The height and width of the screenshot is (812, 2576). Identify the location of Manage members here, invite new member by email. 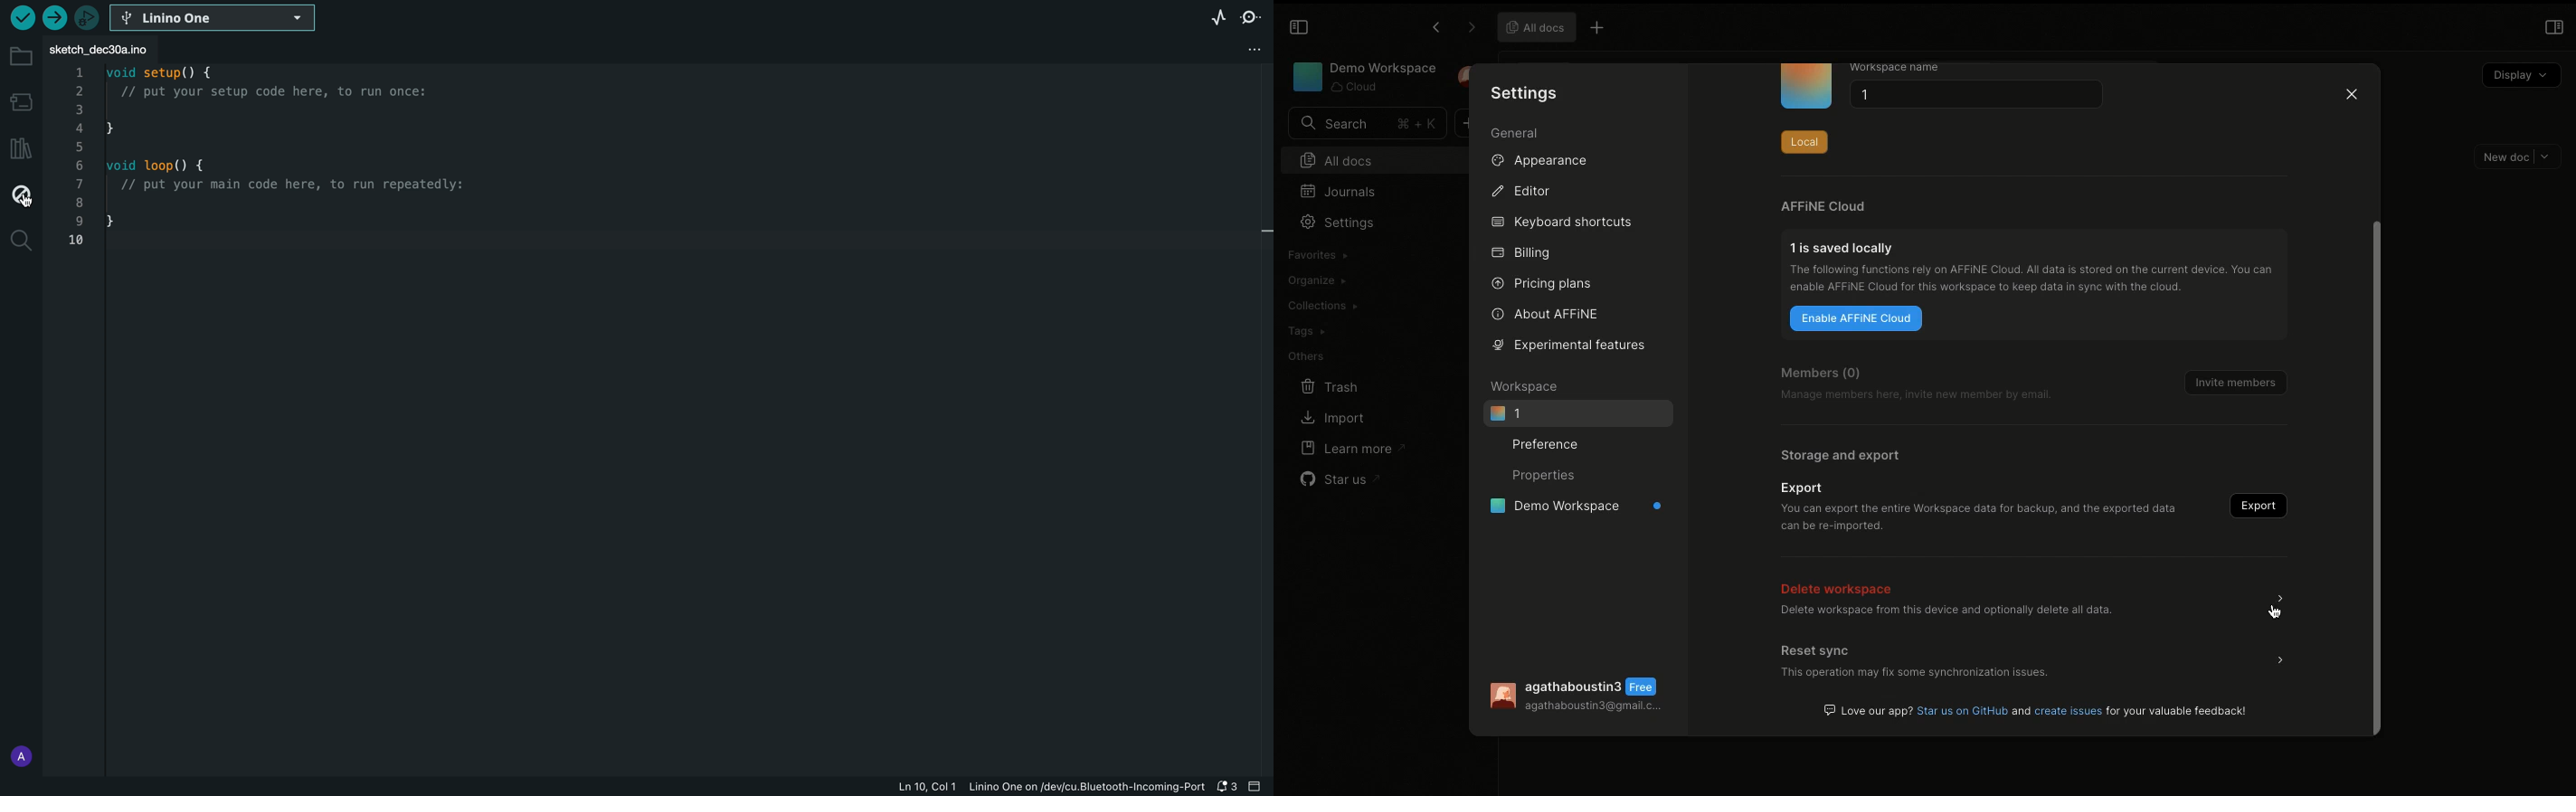
(1921, 396).